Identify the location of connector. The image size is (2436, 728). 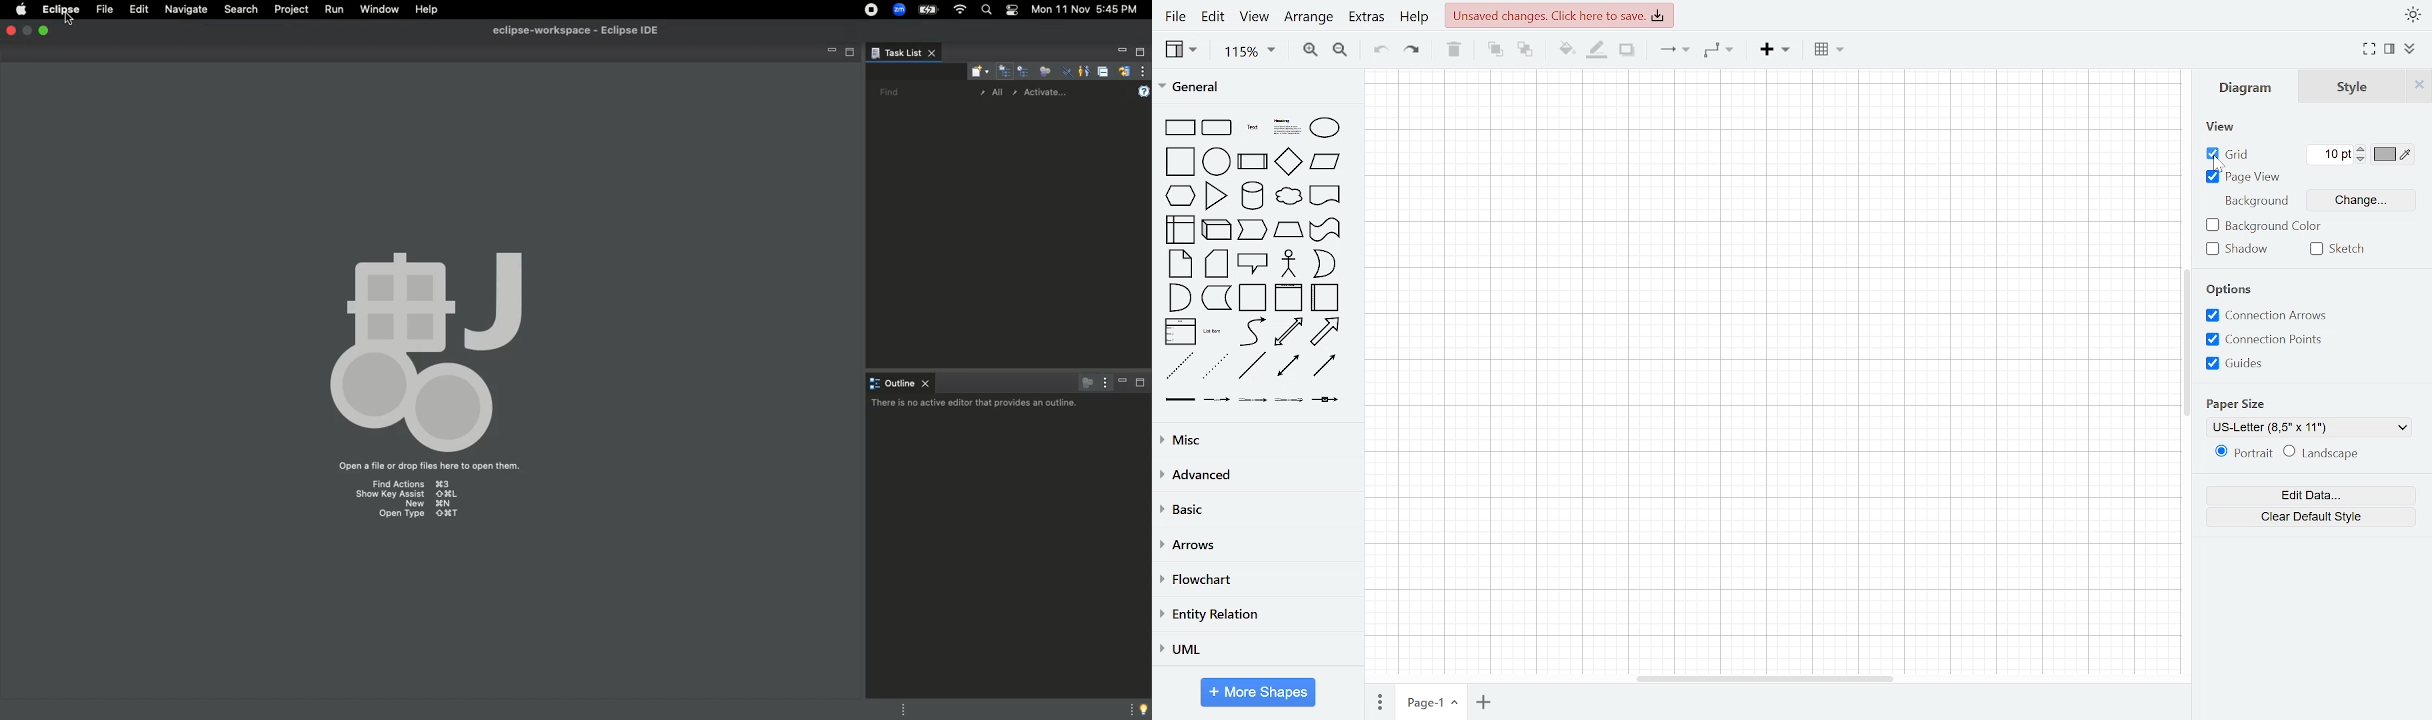
(1674, 49).